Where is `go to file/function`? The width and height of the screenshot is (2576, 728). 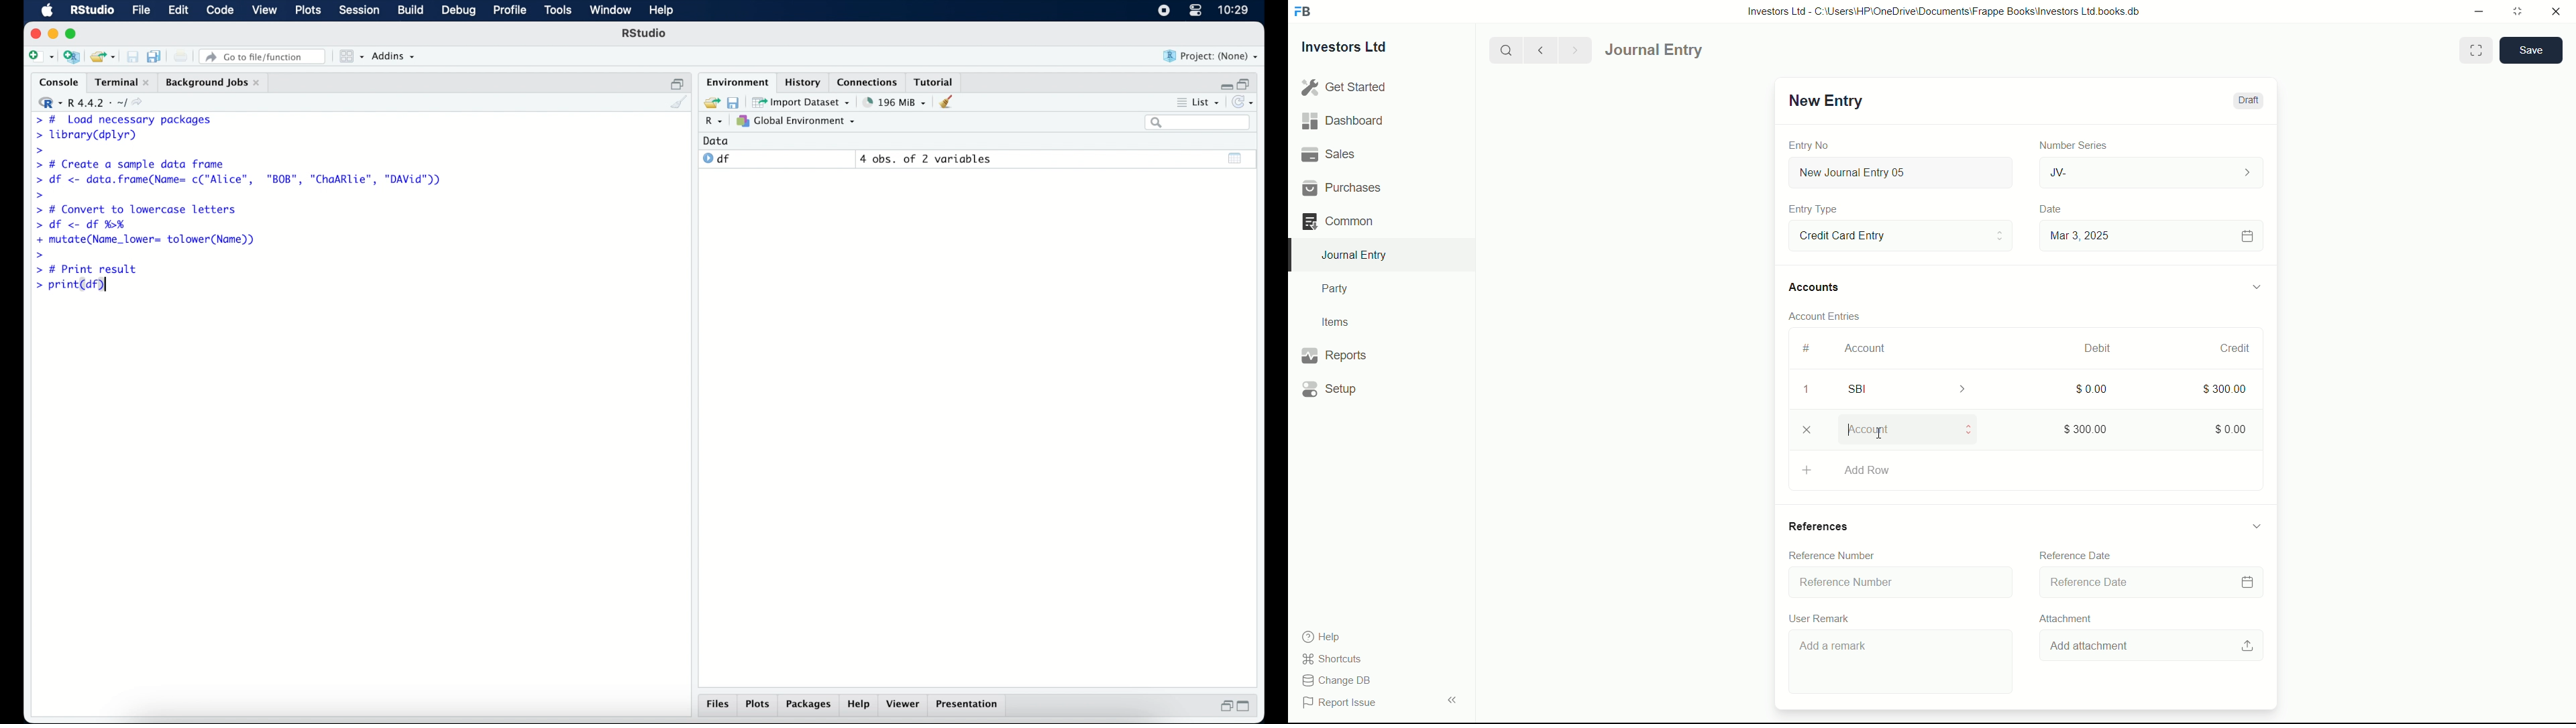 go to file/function is located at coordinates (263, 56).